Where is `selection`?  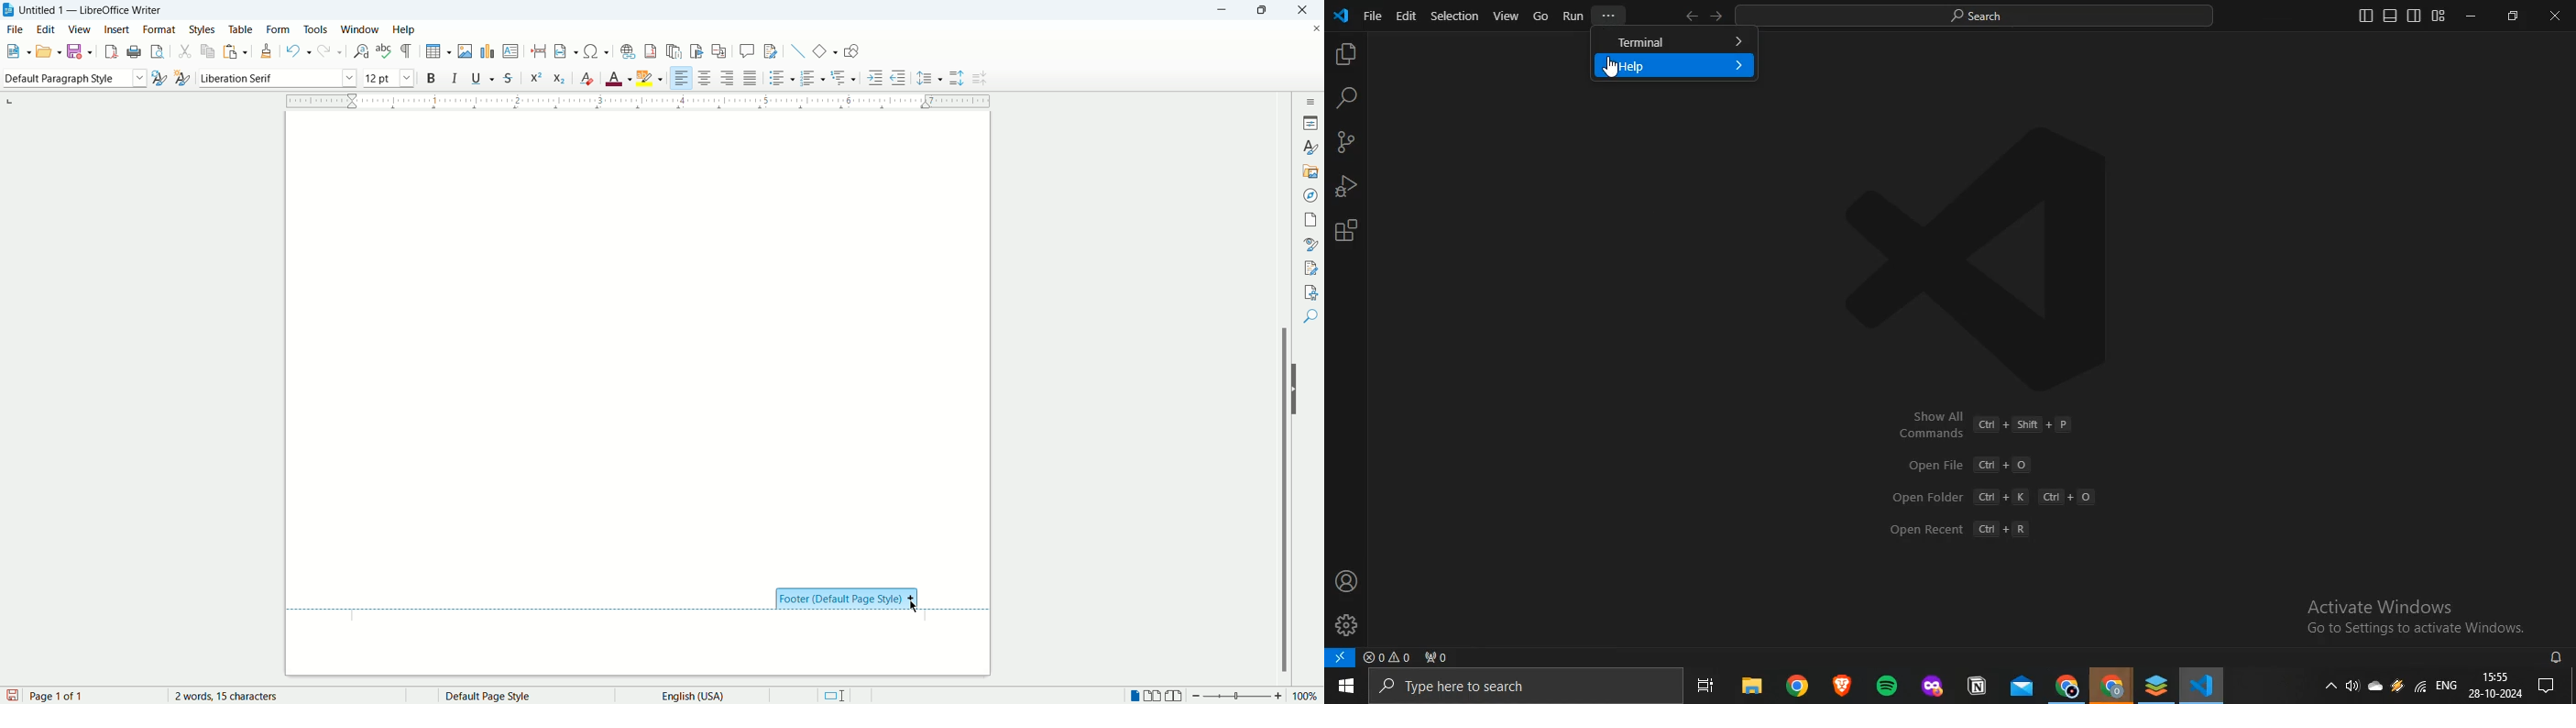
selection is located at coordinates (1455, 16).